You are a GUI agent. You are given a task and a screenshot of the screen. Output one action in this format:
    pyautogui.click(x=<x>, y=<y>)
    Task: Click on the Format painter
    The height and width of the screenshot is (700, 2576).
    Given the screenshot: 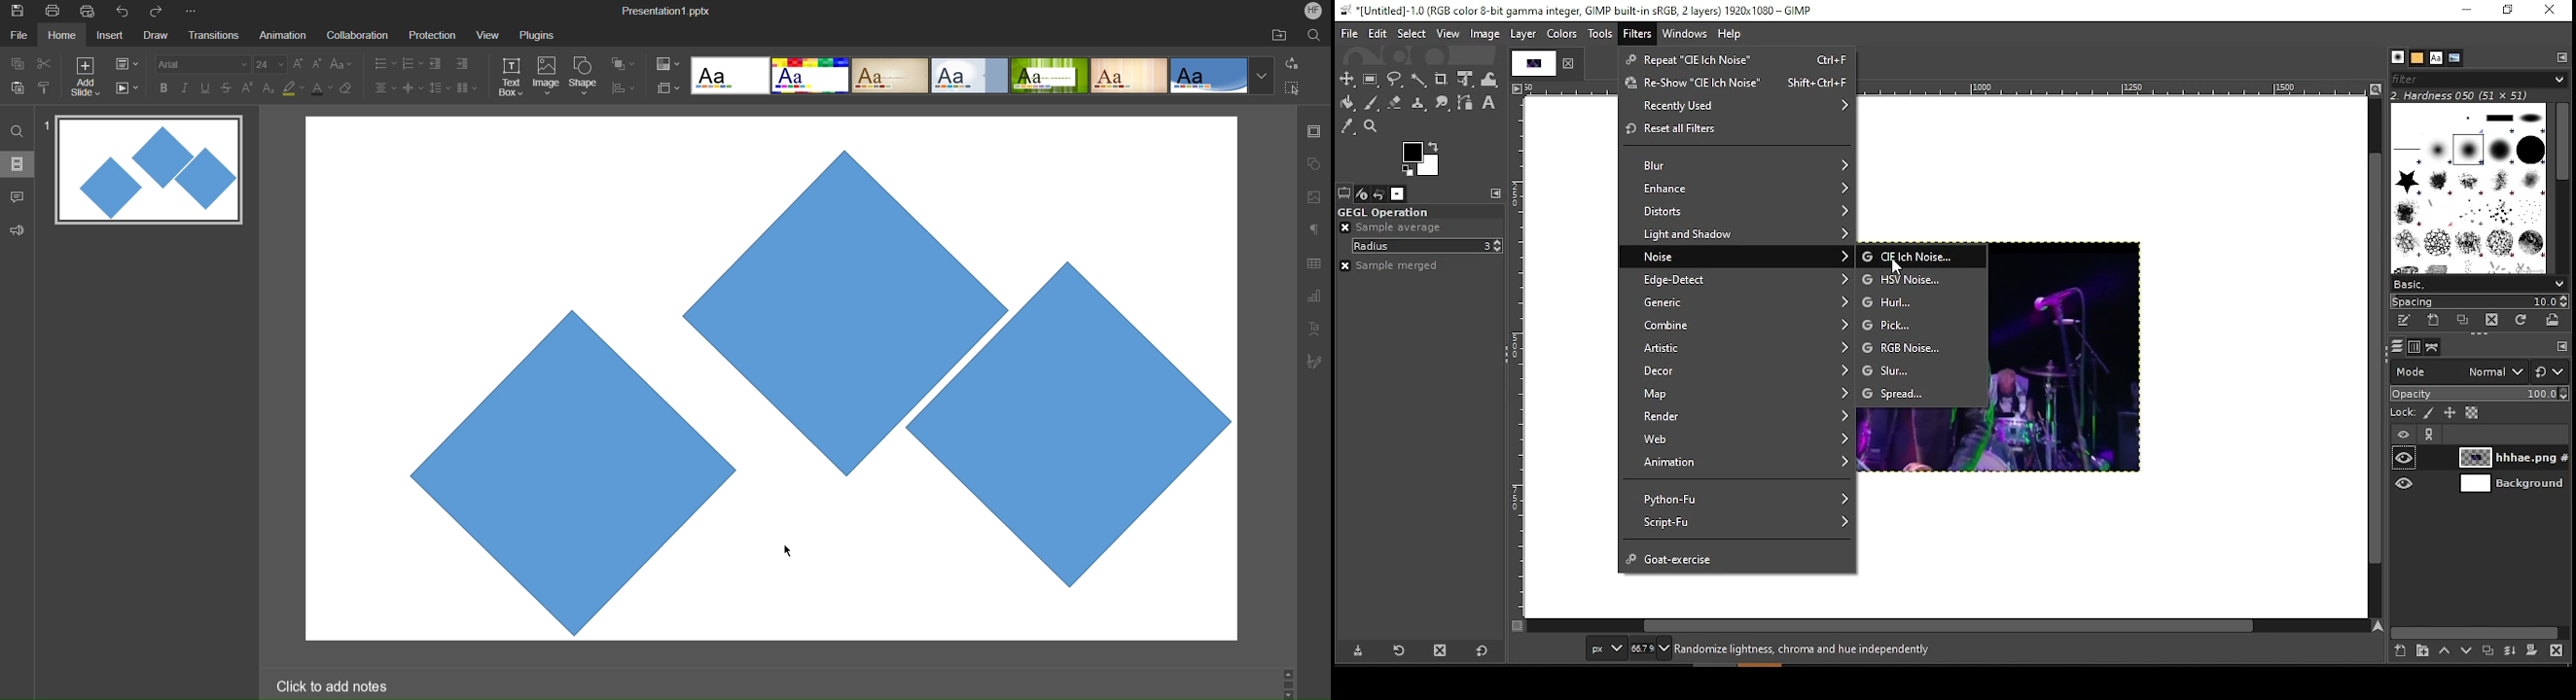 What is the action you would take?
    pyautogui.click(x=46, y=87)
    